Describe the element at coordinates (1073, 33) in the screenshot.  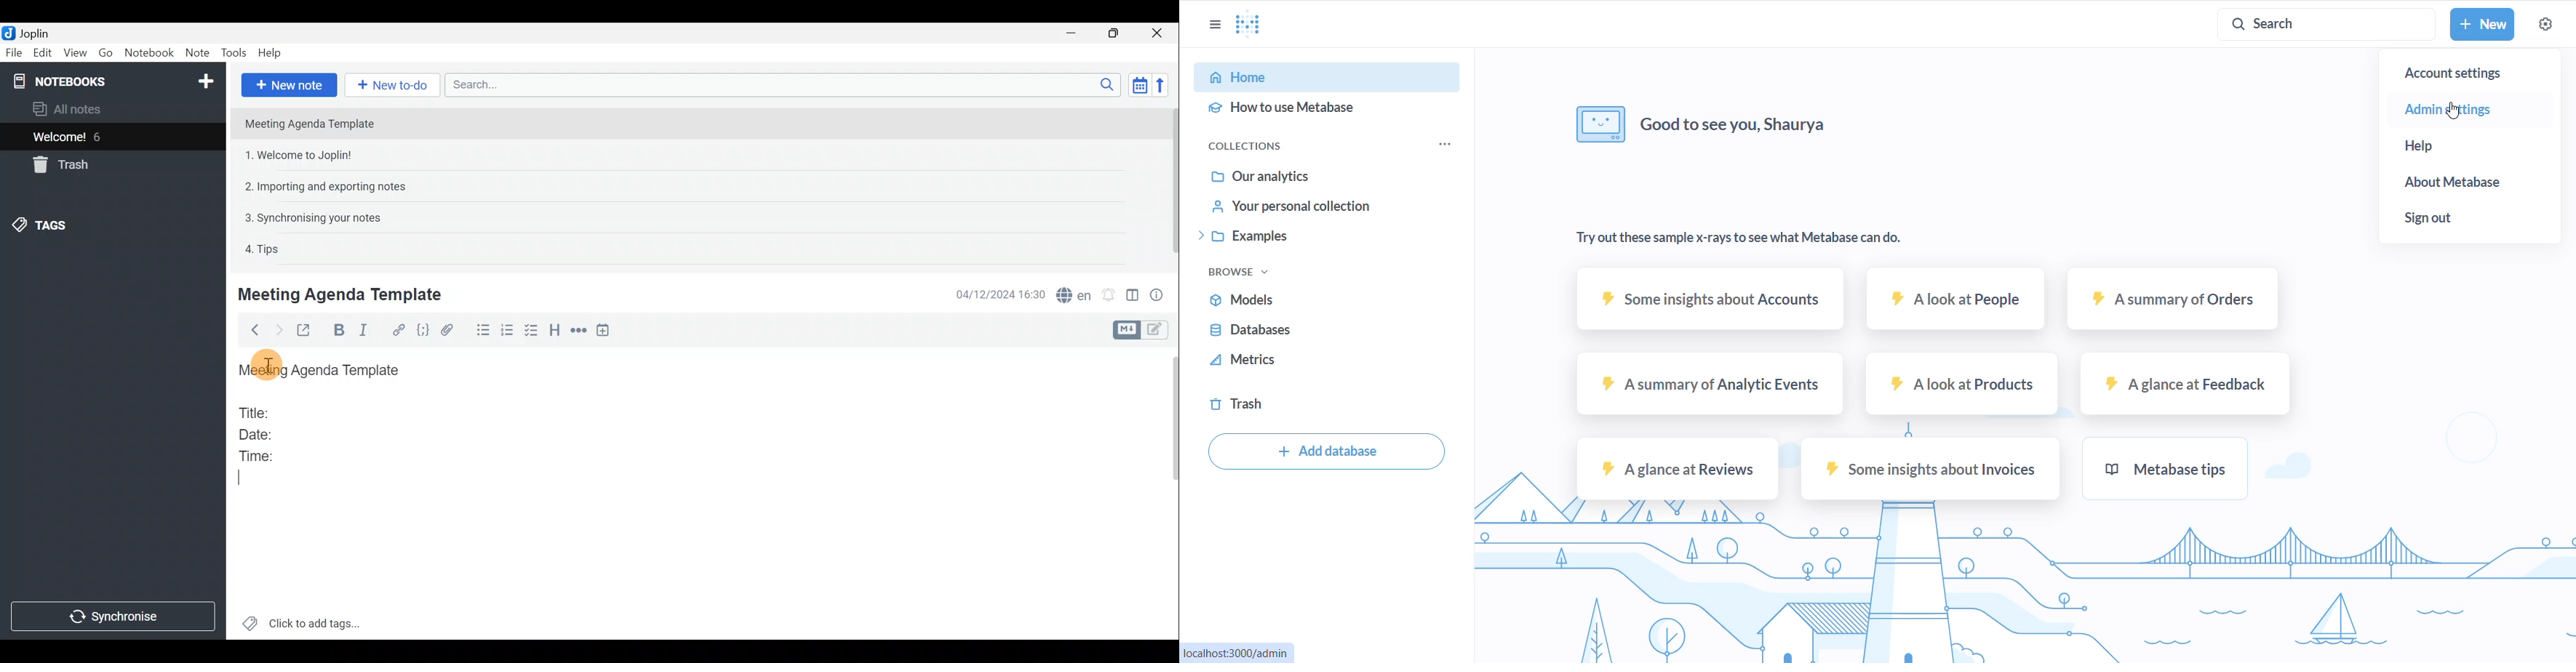
I see `Minimise` at that location.